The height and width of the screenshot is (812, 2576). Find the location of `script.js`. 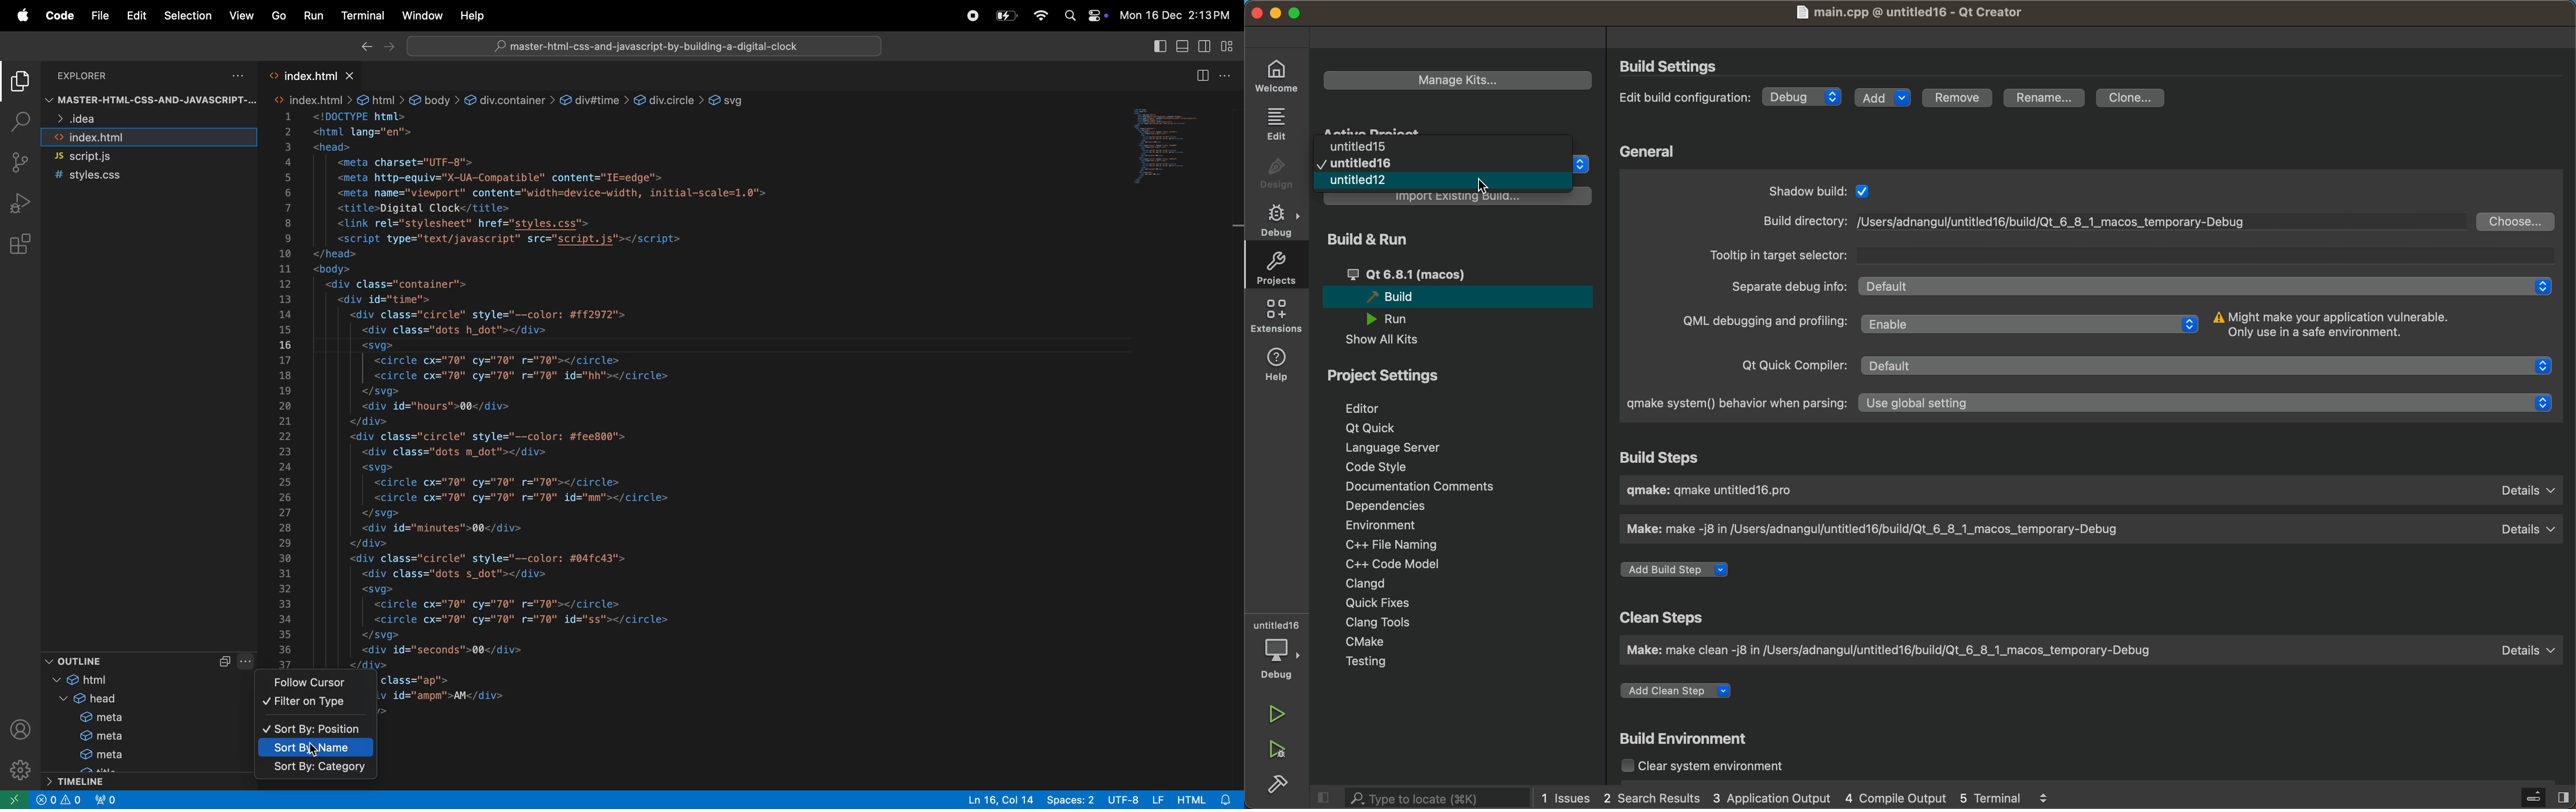

script.js is located at coordinates (146, 157).